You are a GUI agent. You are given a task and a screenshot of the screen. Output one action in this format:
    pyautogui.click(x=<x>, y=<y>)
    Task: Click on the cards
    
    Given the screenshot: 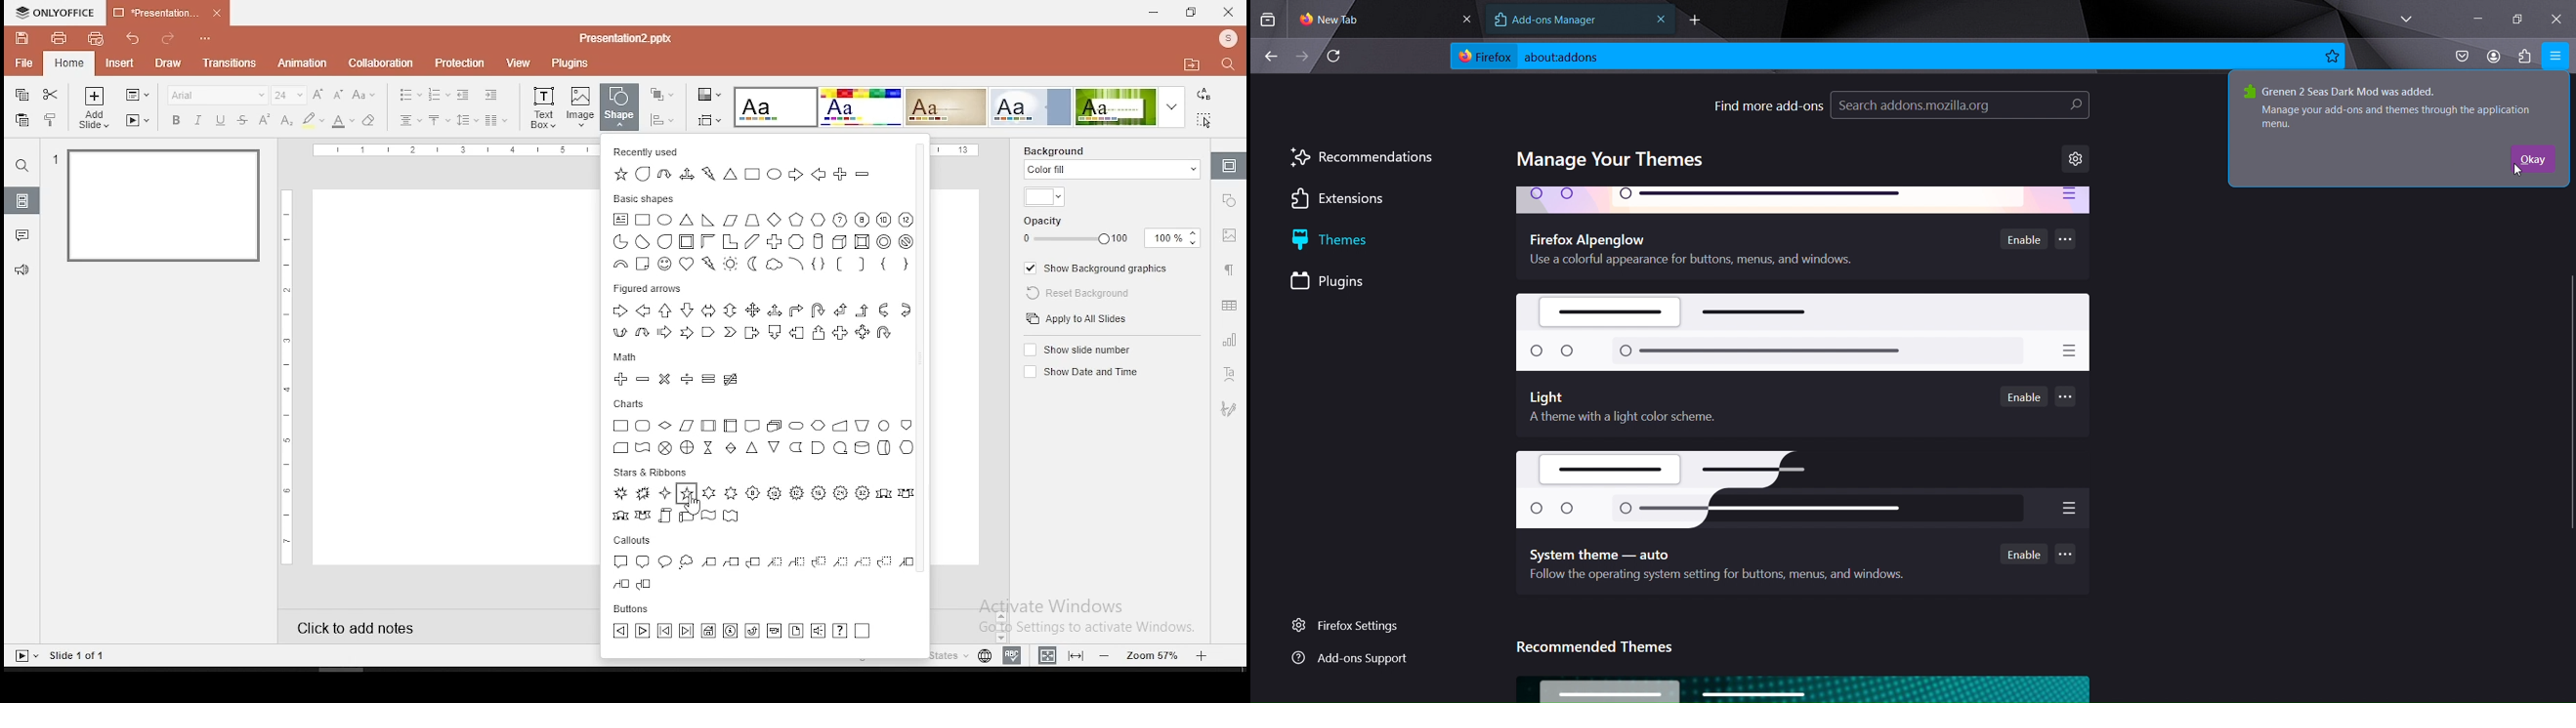 What is the action you would take?
    pyautogui.click(x=764, y=435)
    